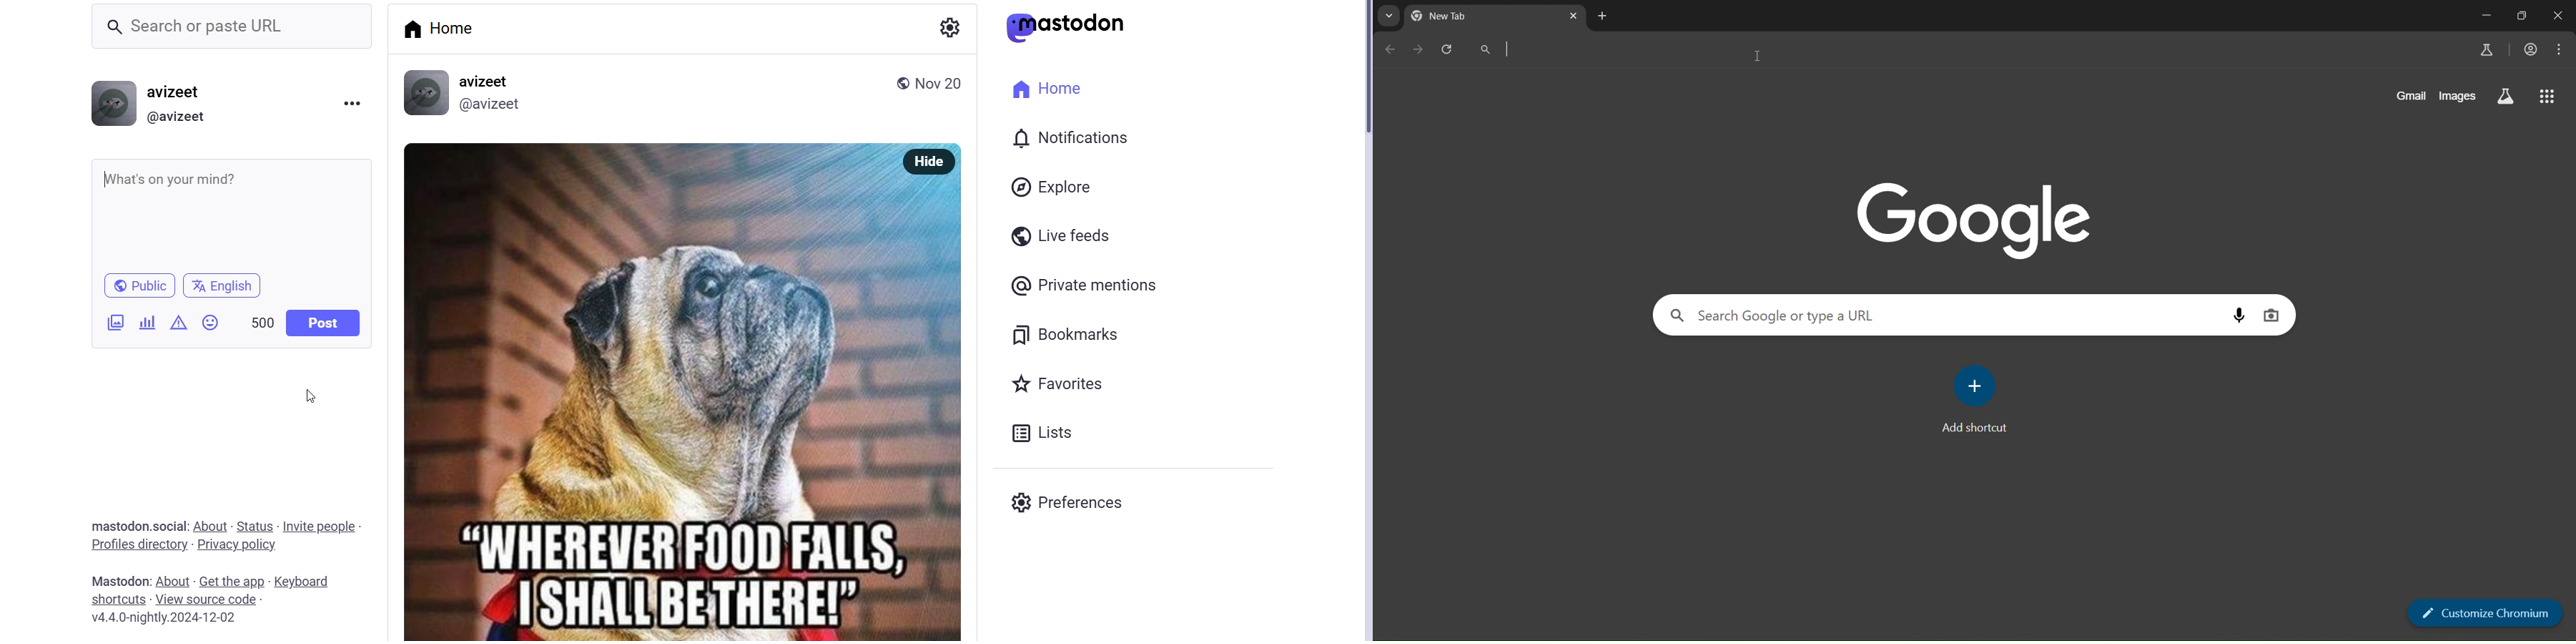  Describe the element at coordinates (1068, 431) in the screenshot. I see `lists` at that location.